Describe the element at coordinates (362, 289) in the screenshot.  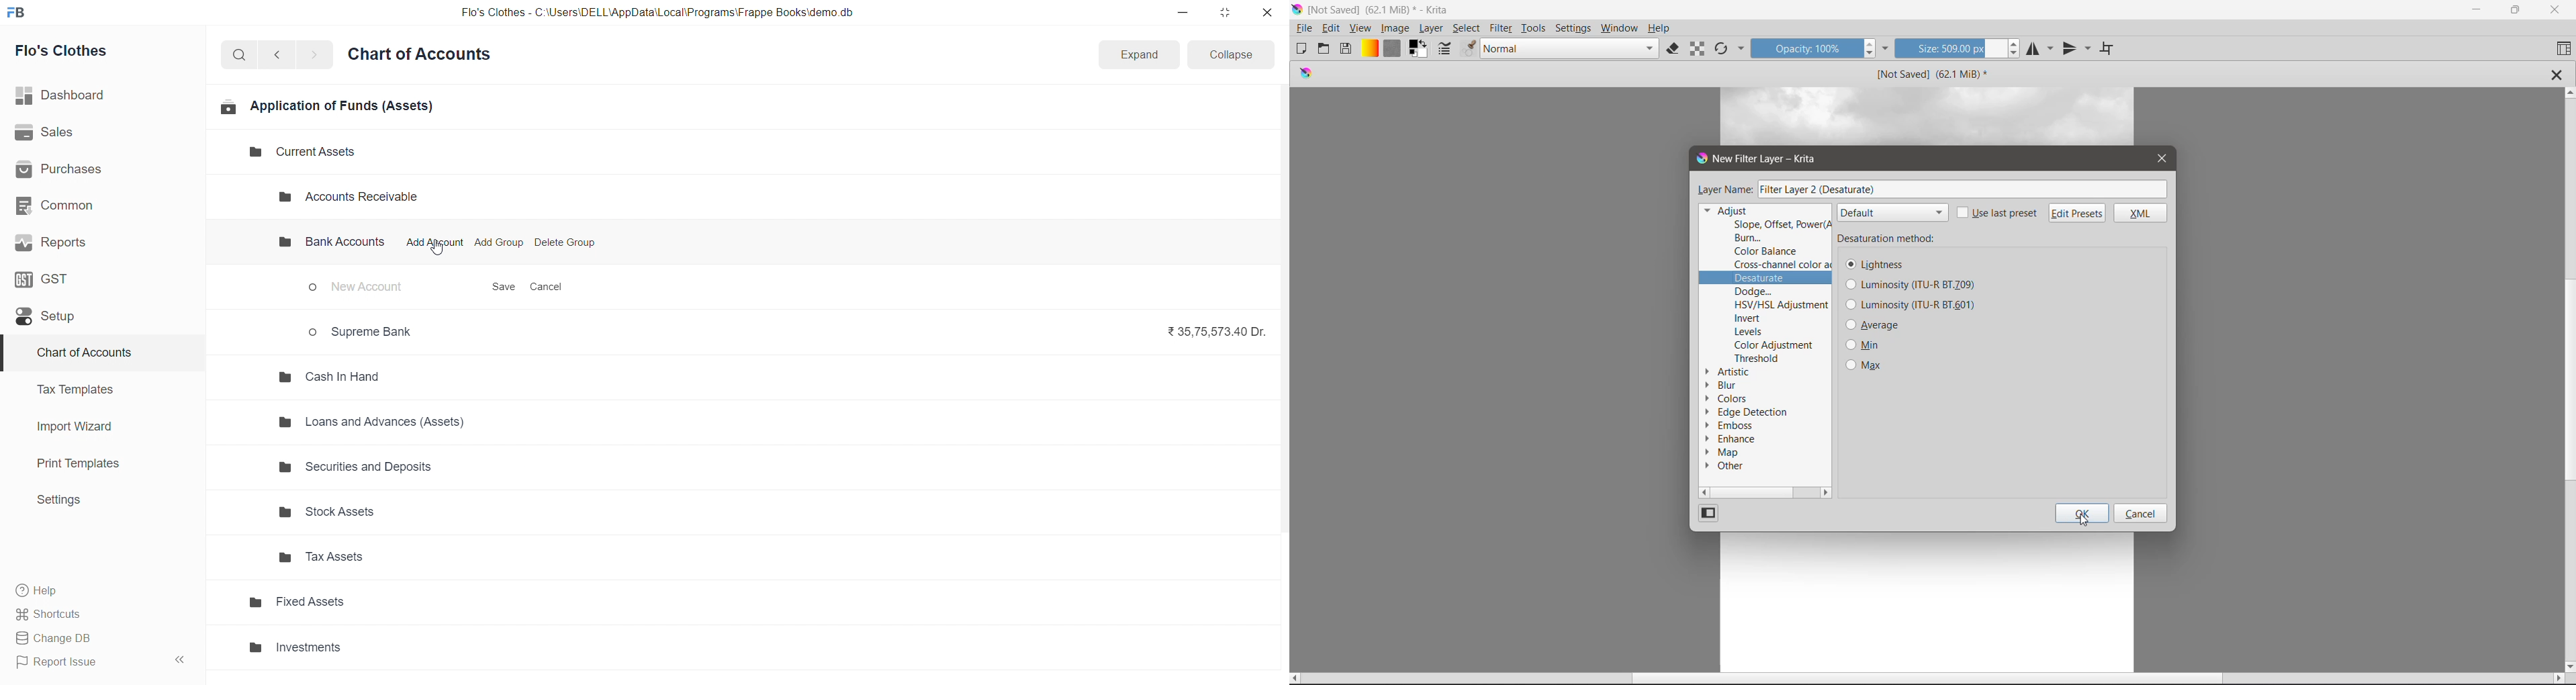
I see `New Account` at that location.